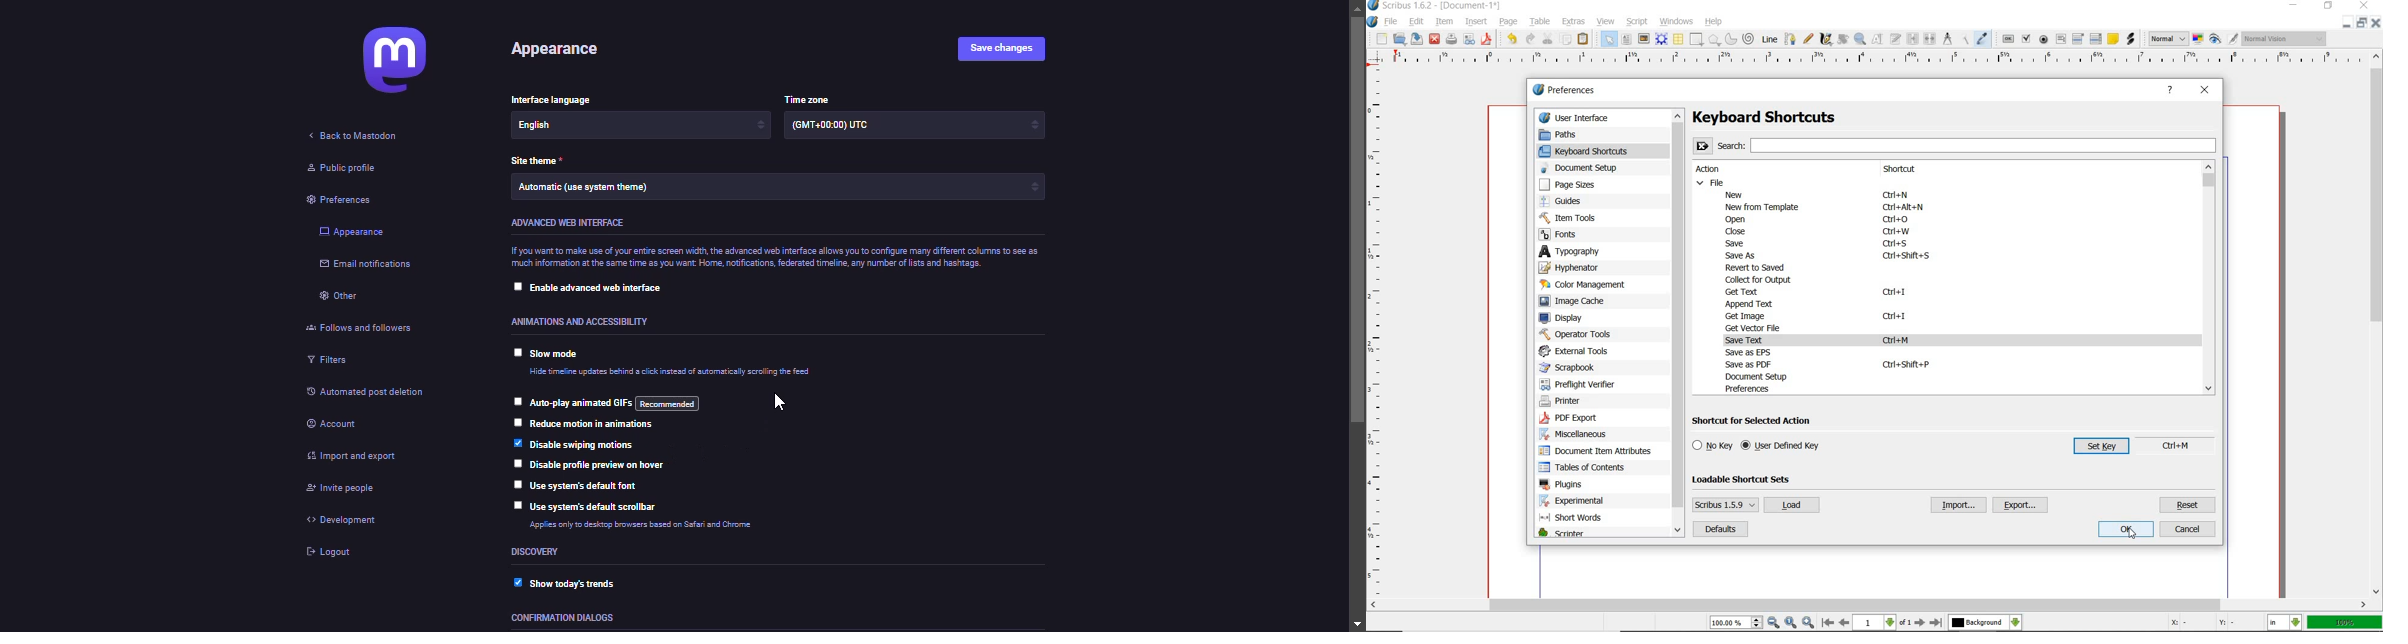 This screenshot has height=644, width=2408. I want to click on shape, so click(1697, 39).